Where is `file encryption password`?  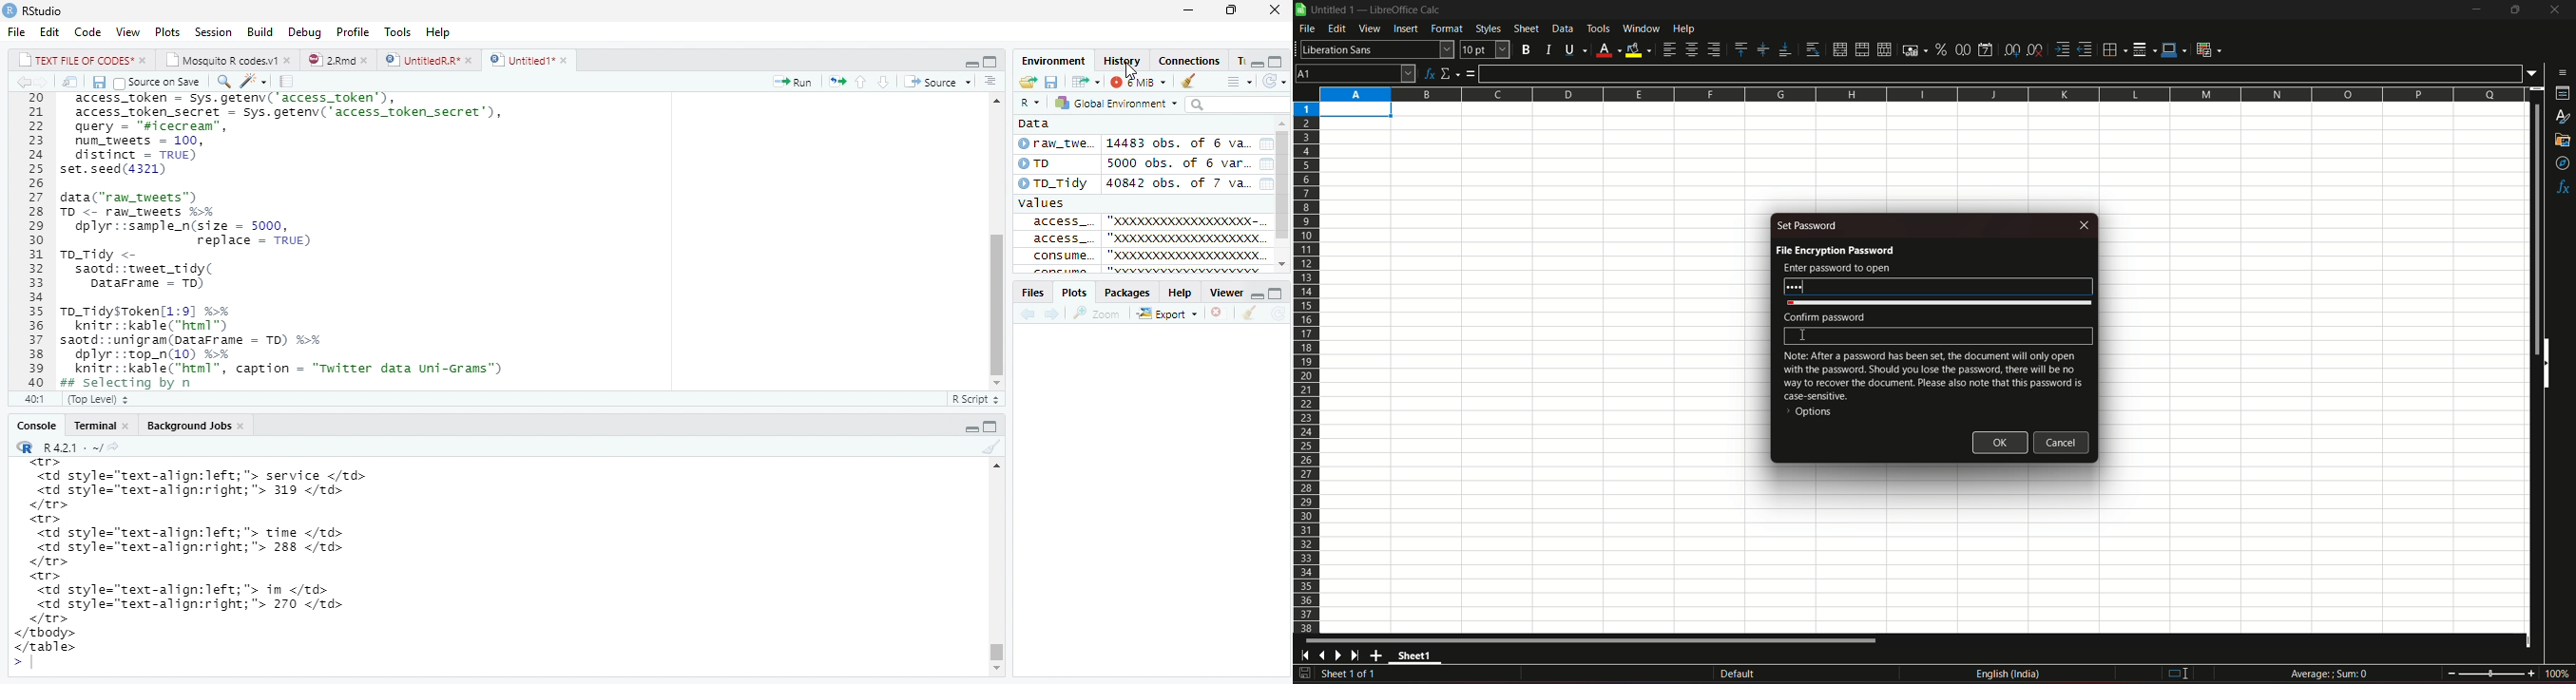
file encryption password is located at coordinates (1834, 250).